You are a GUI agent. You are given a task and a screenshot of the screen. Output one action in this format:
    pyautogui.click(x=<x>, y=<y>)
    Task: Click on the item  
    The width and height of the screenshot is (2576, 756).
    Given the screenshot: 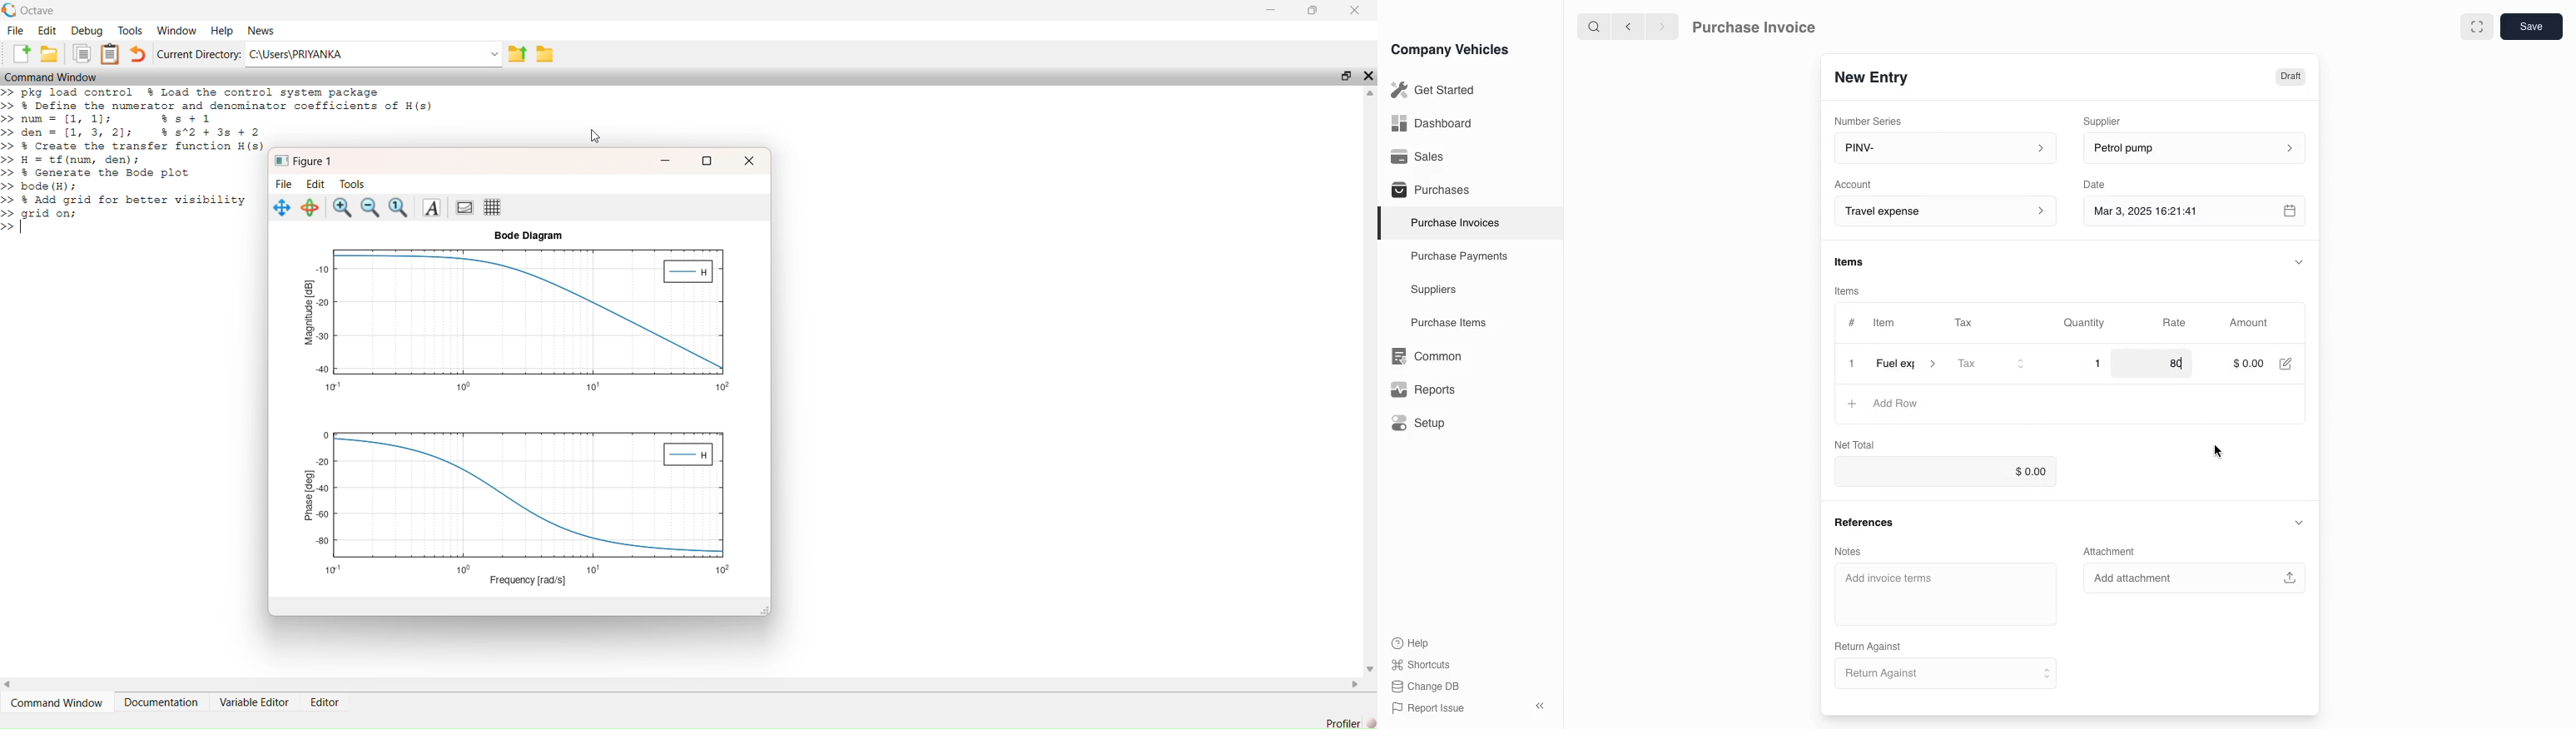 What is the action you would take?
    pyautogui.click(x=1906, y=366)
    